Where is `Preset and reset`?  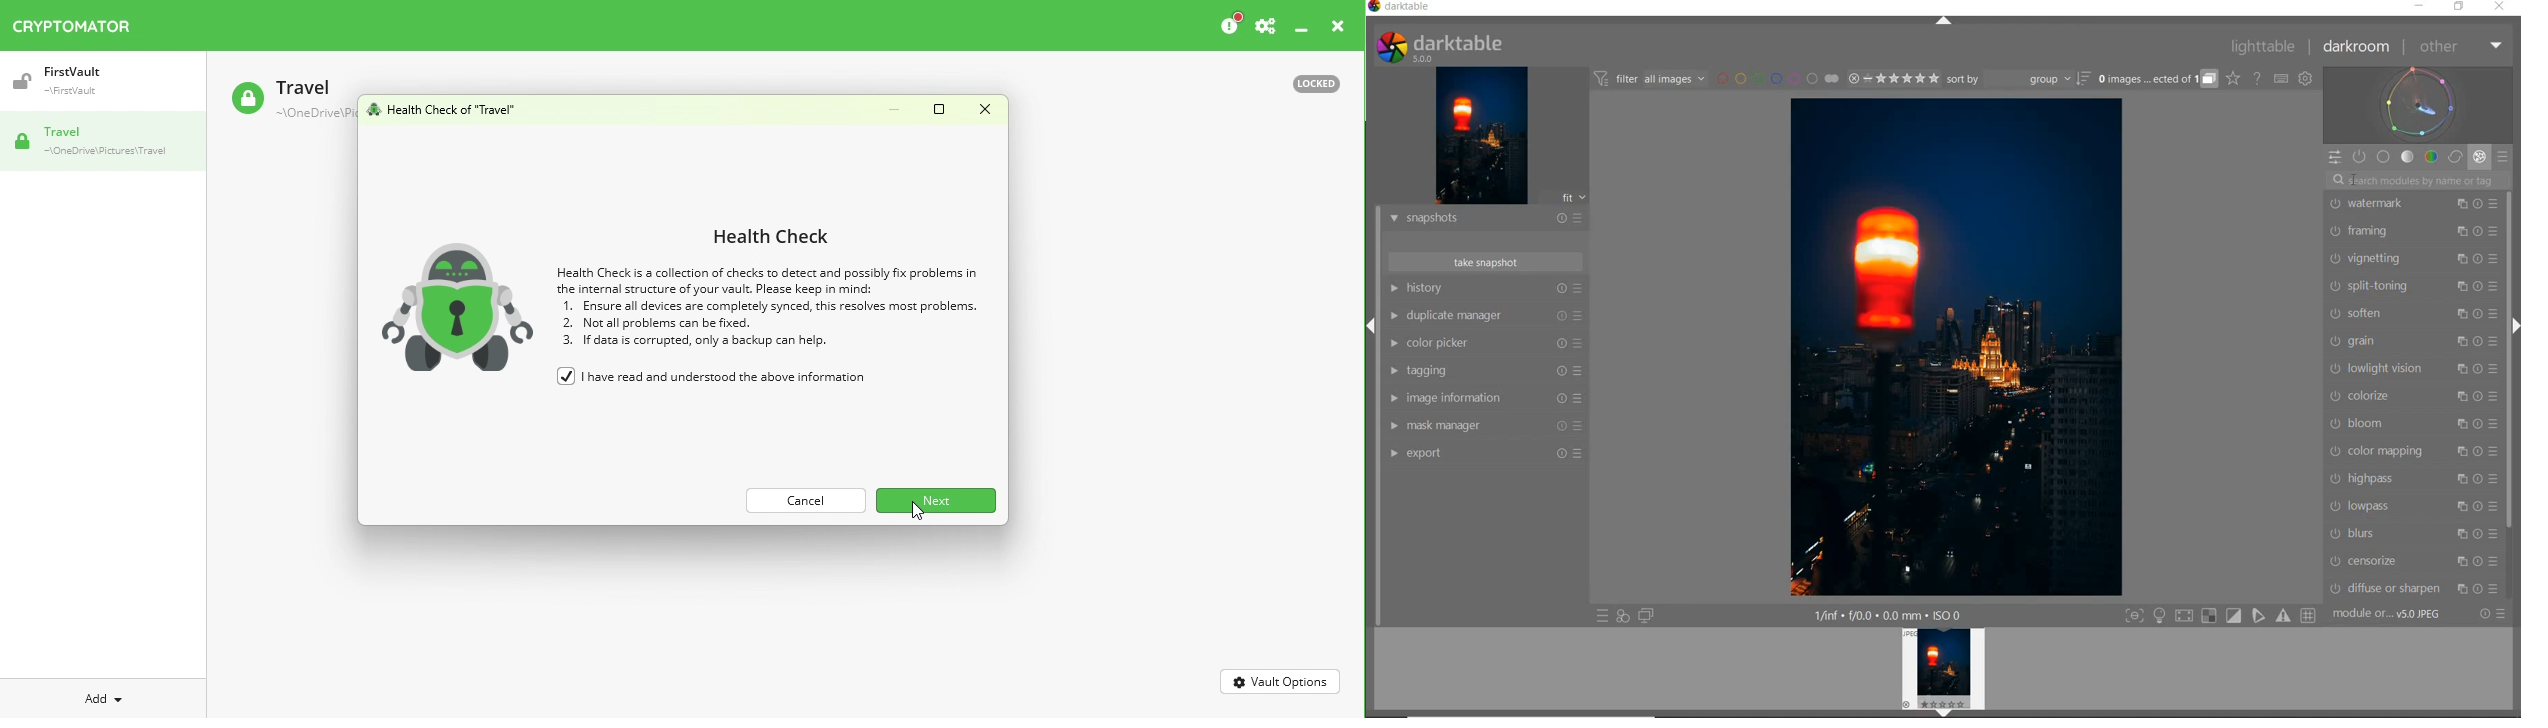 Preset and reset is located at coordinates (2496, 231).